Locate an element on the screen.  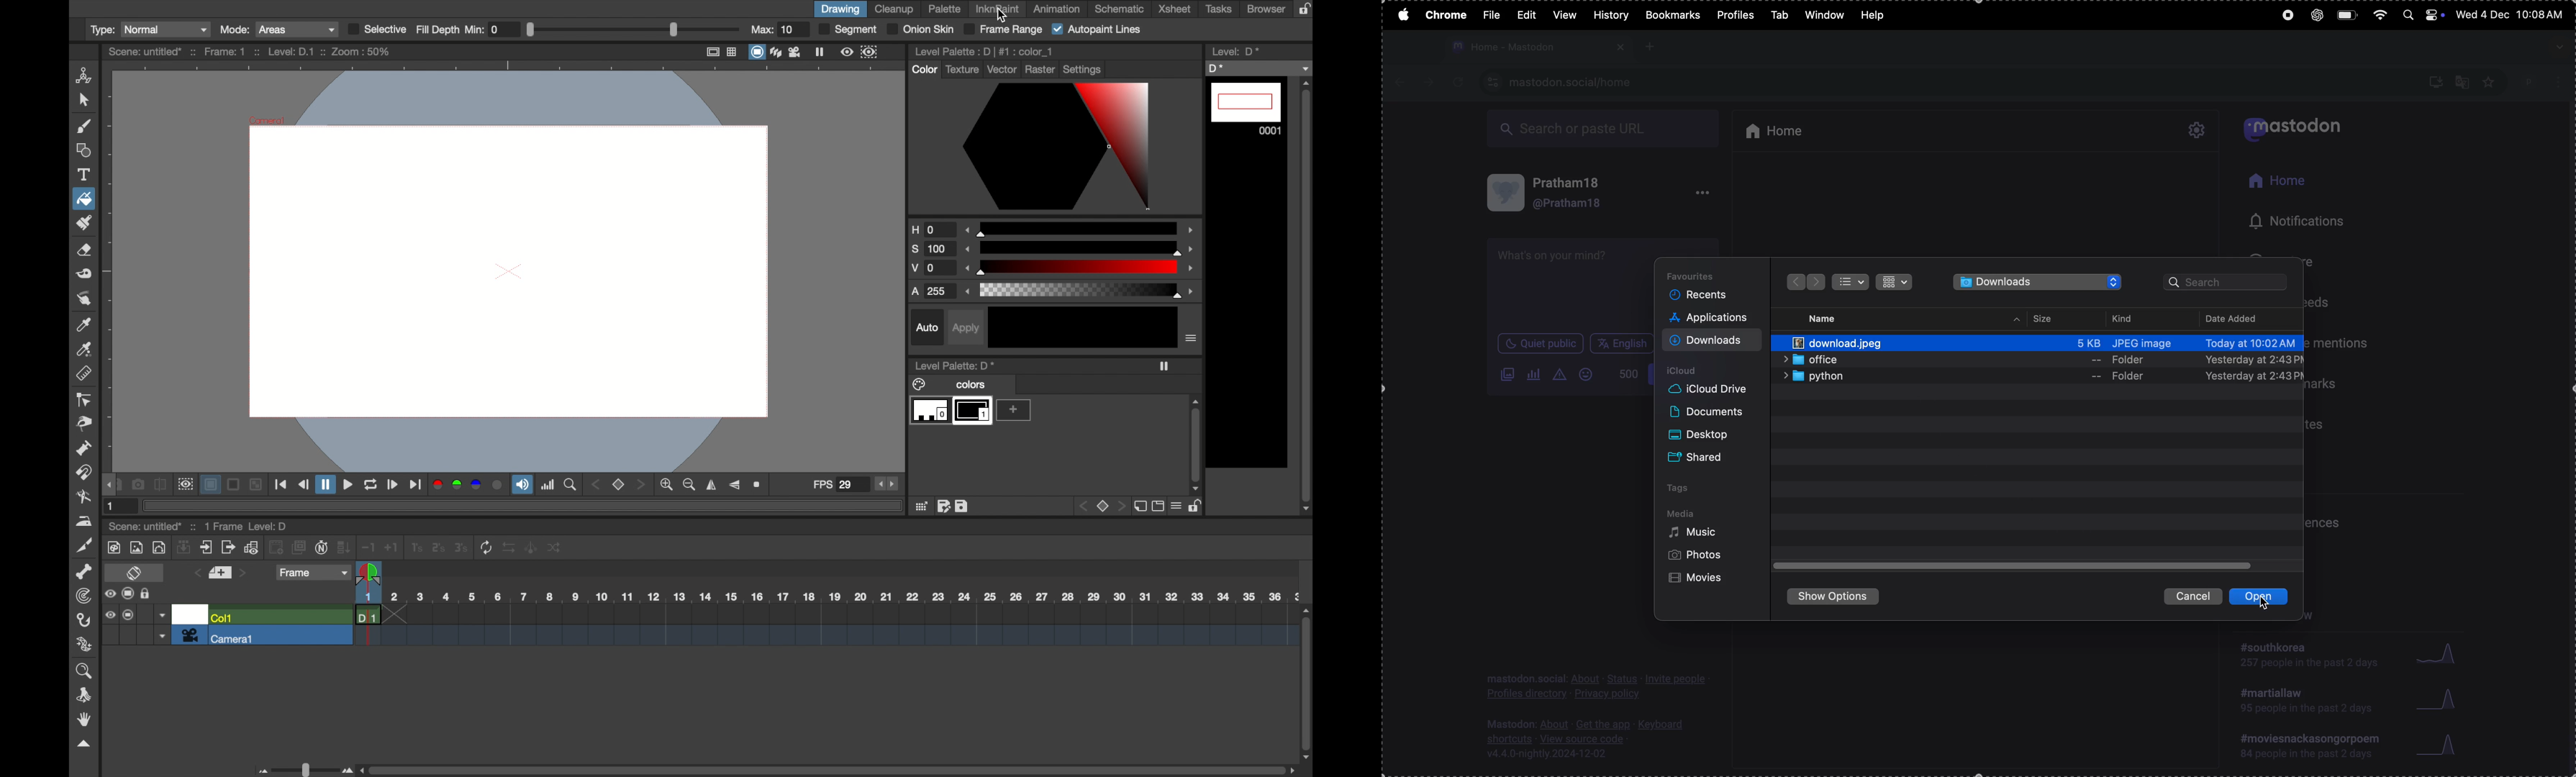
graph is located at coordinates (2442, 747).